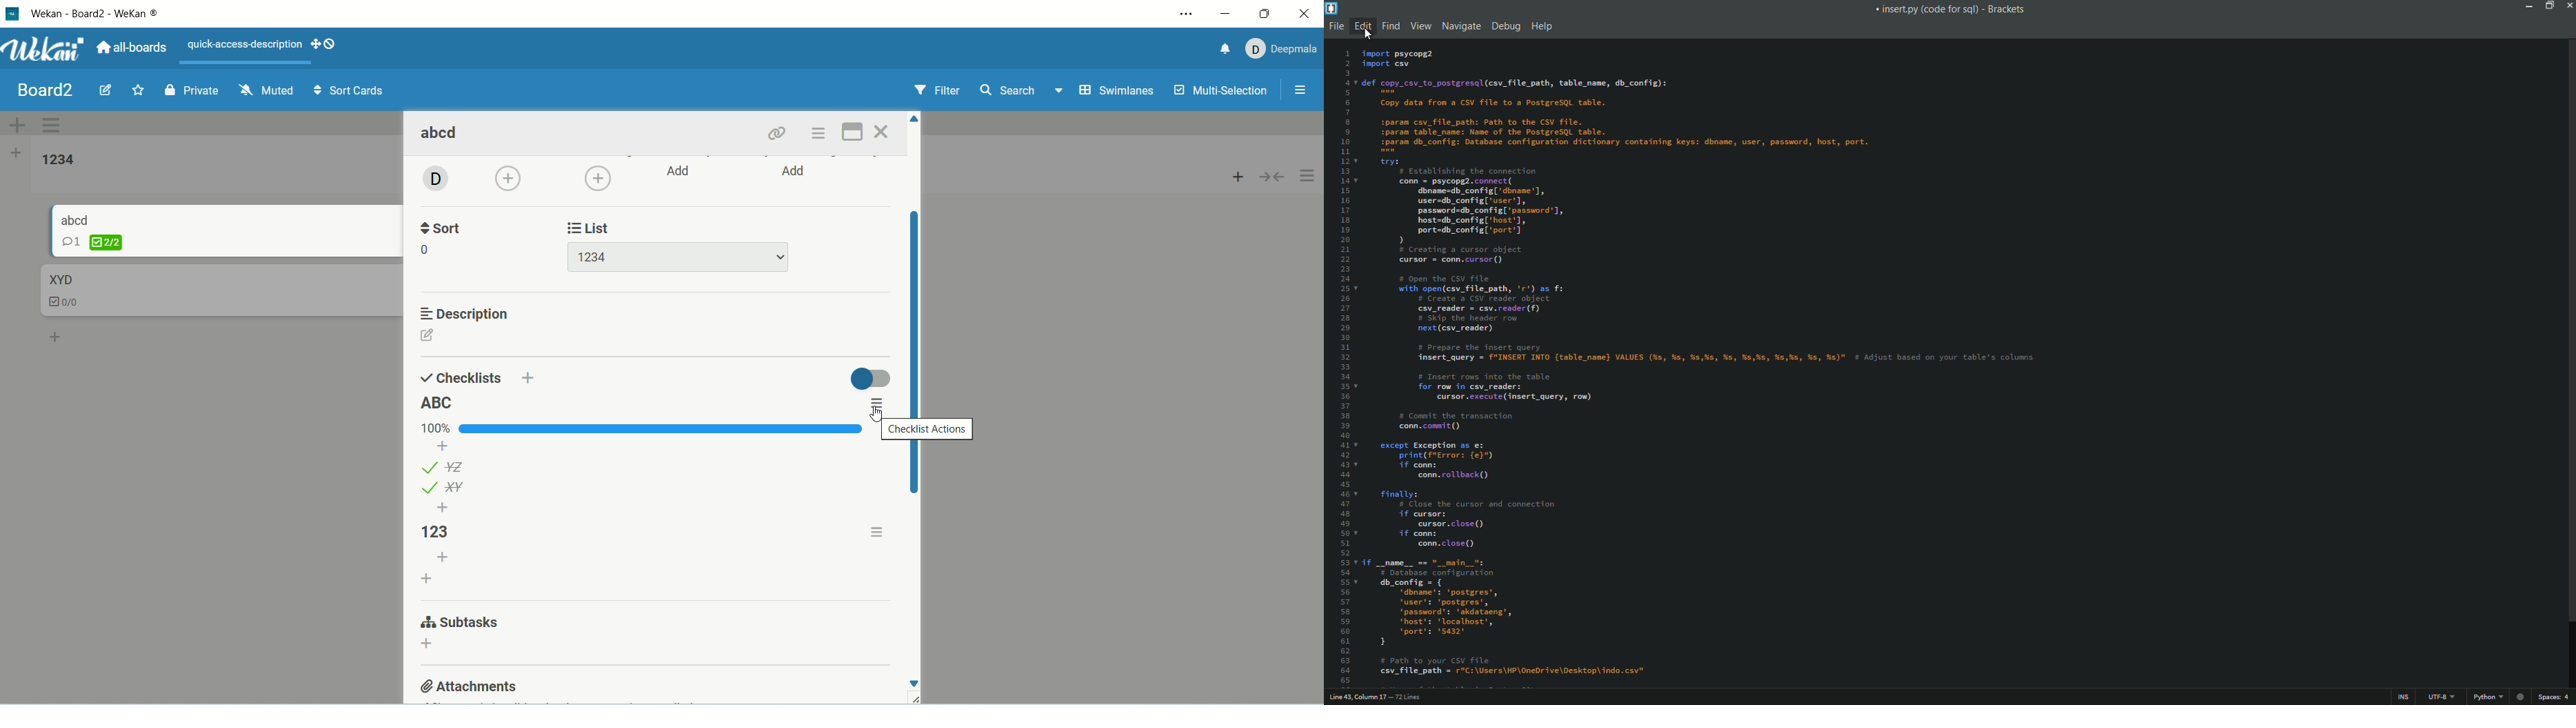  Describe the element at coordinates (53, 127) in the screenshot. I see `swimlane actions` at that location.